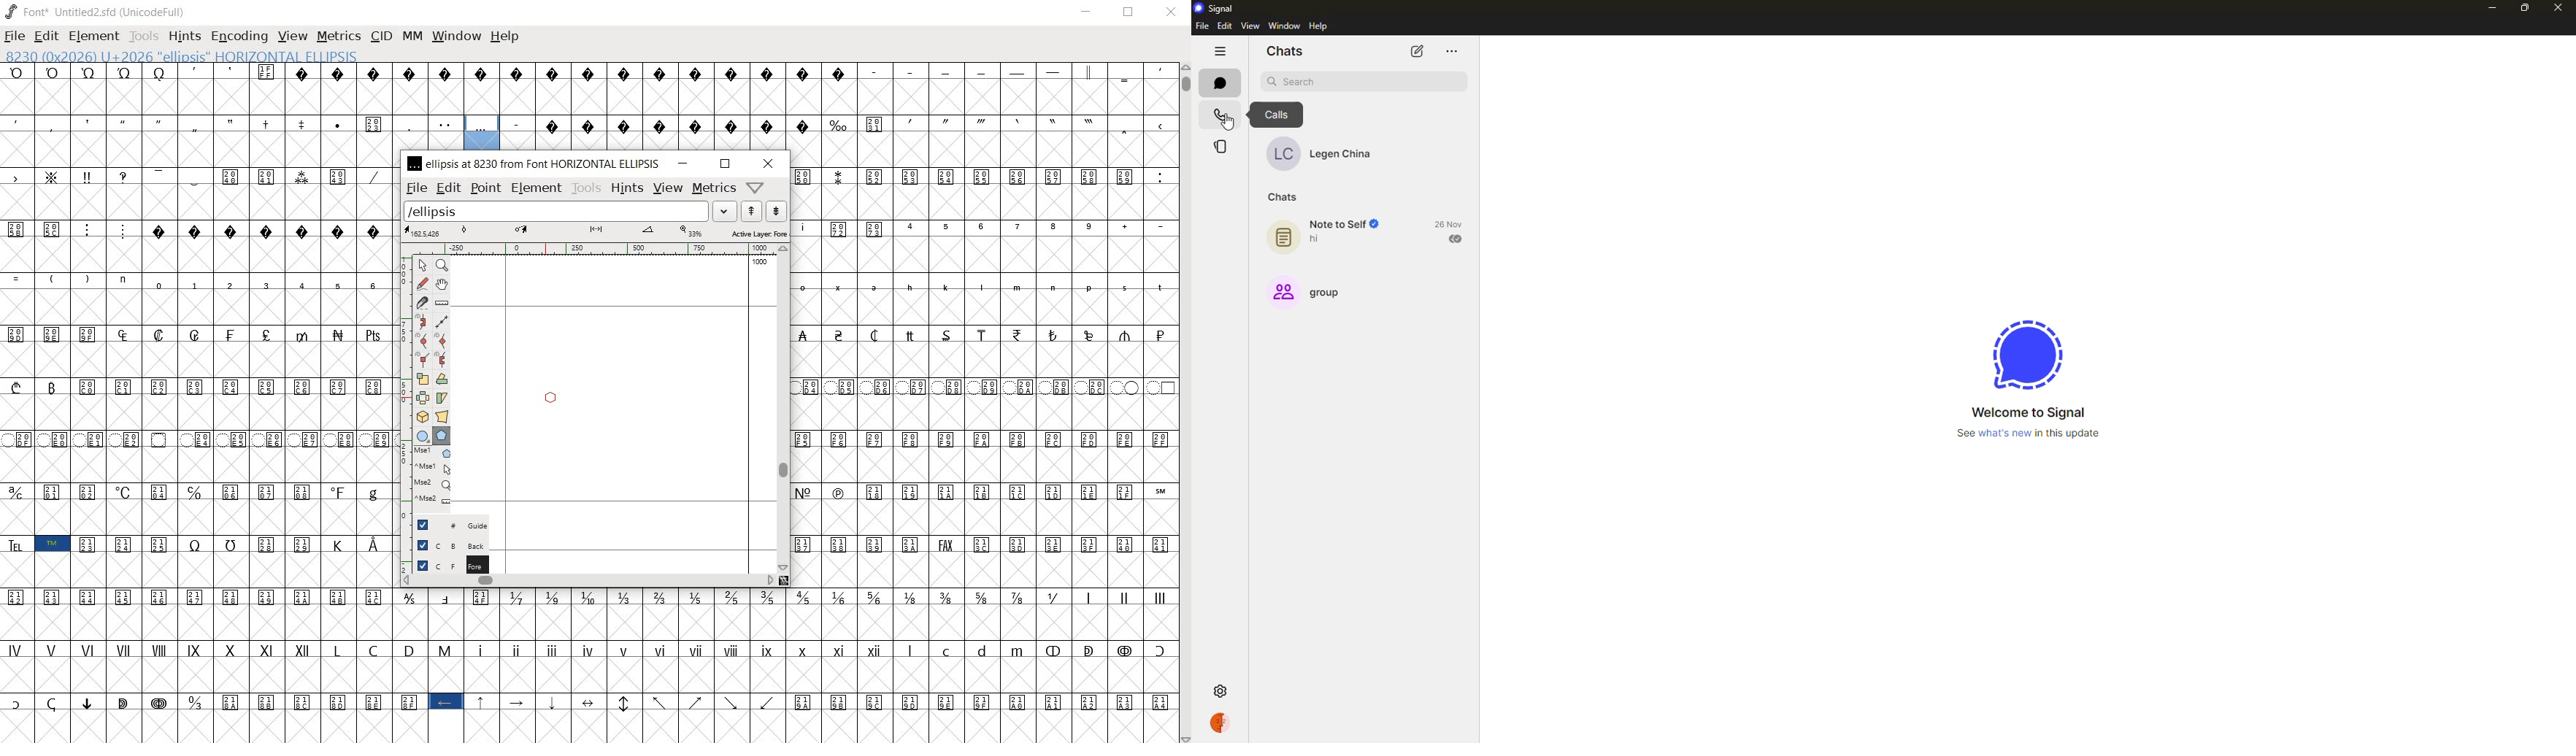  Describe the element at coordinates (442, 301) in the screenshot. I see `measure a distance, angle between points` at that location.